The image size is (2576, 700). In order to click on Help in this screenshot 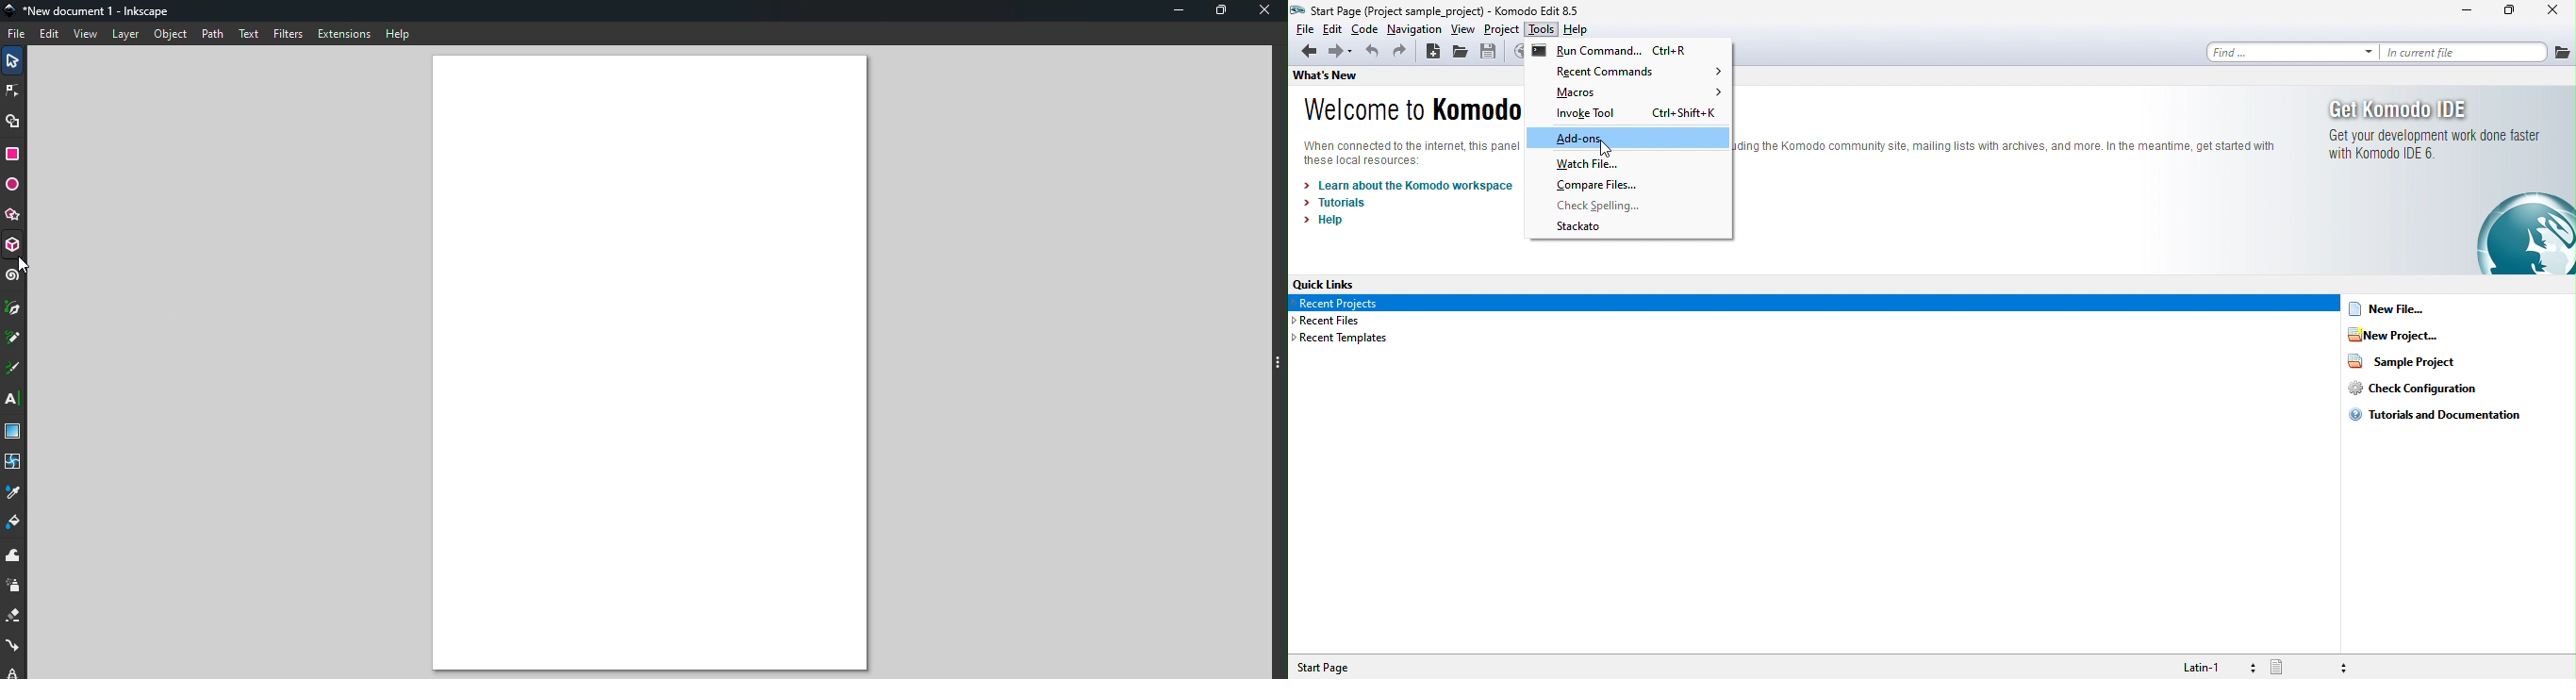, I will do `click(399, 34)`.